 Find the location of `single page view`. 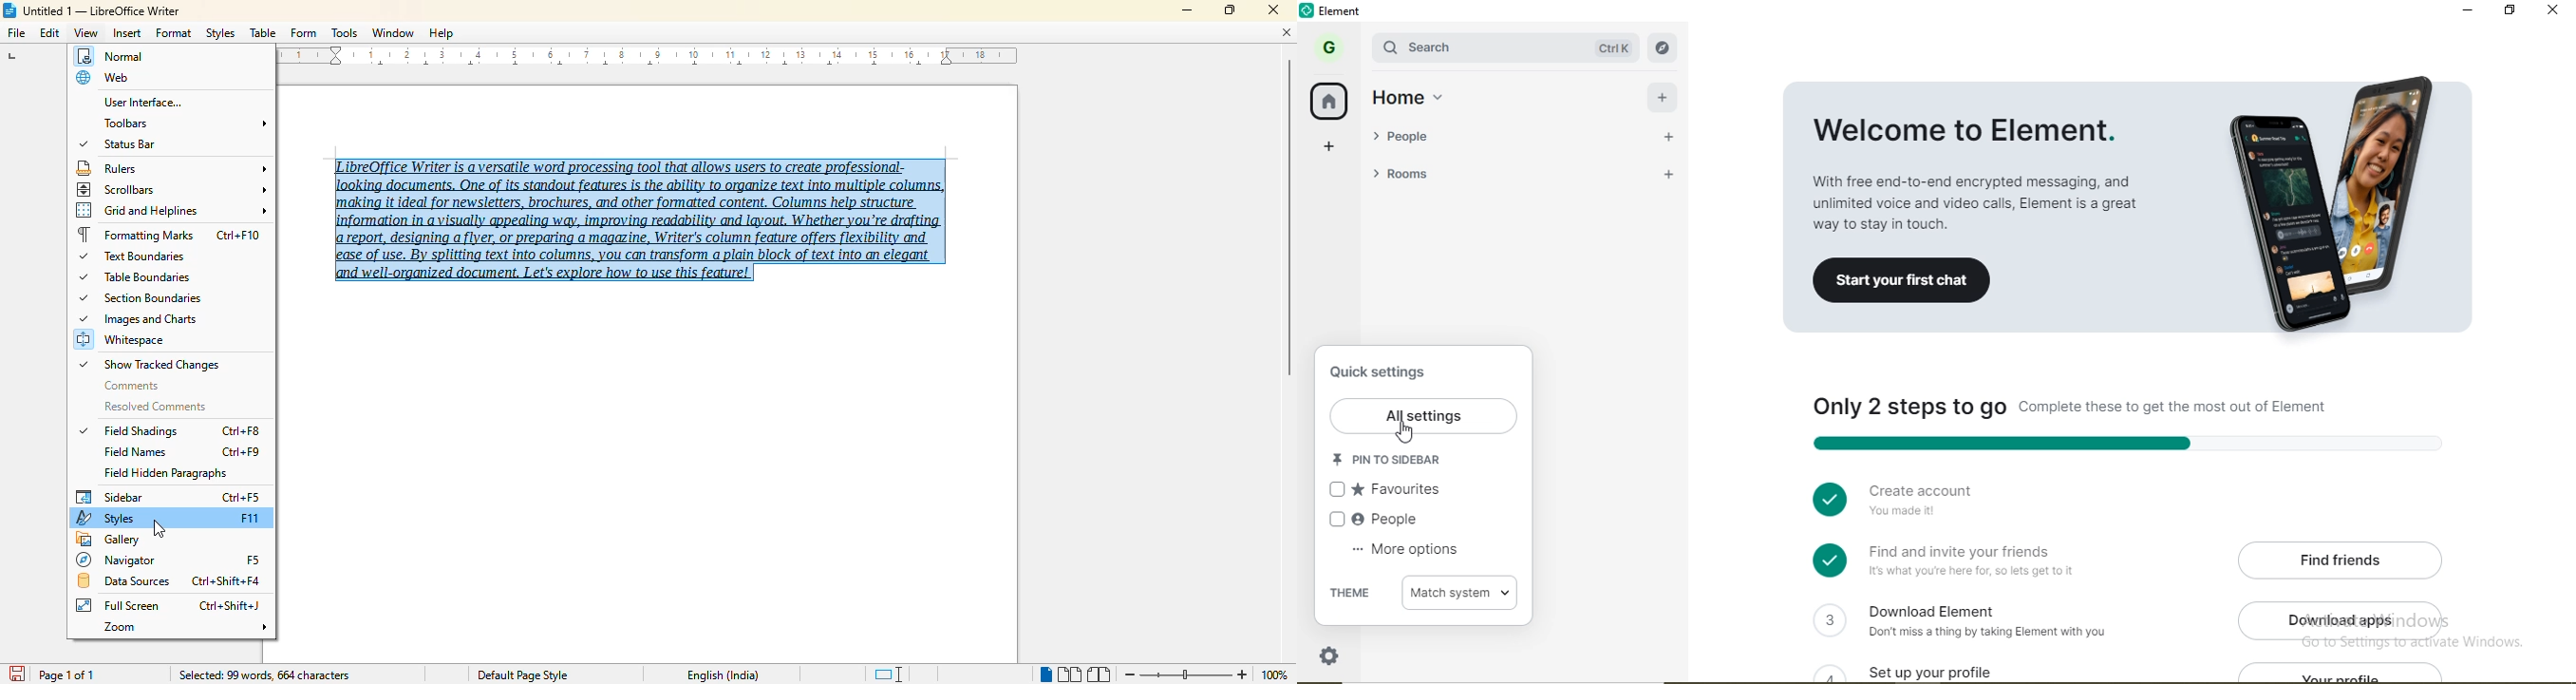

single page view is located at coordinates (1042, 674).